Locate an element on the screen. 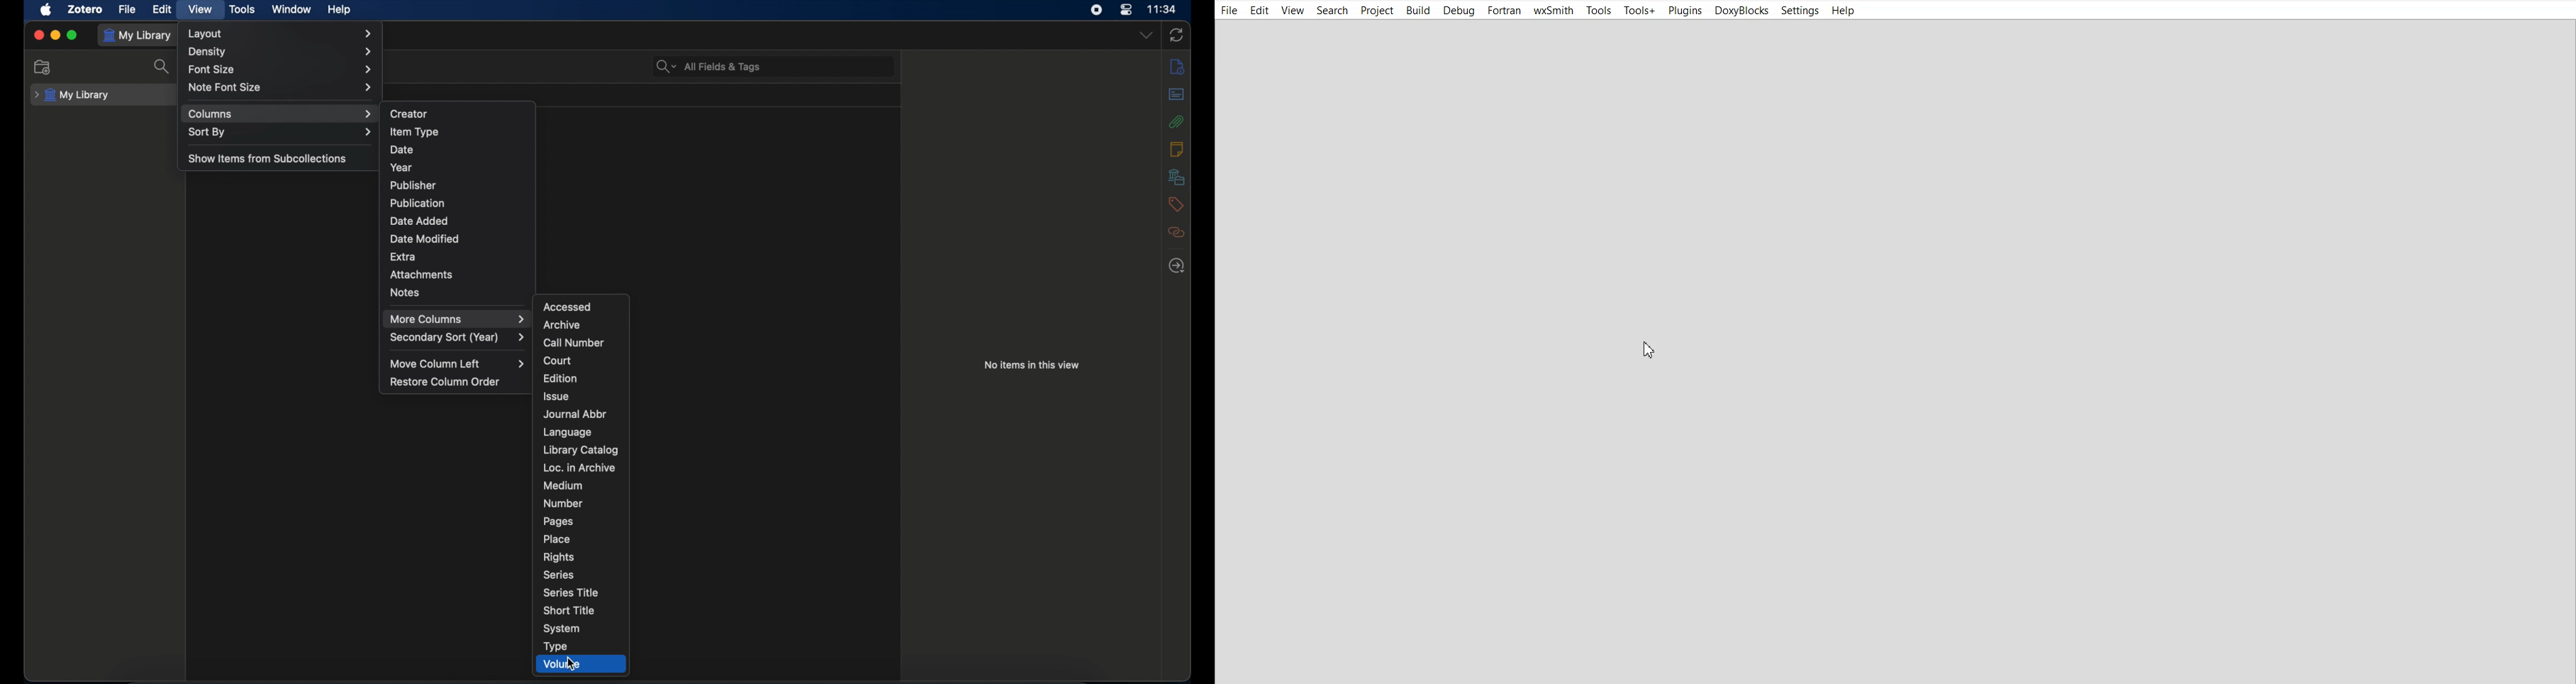 The width and height of the screenshot is (2576, 700). help is located at coordinates (339, 10).